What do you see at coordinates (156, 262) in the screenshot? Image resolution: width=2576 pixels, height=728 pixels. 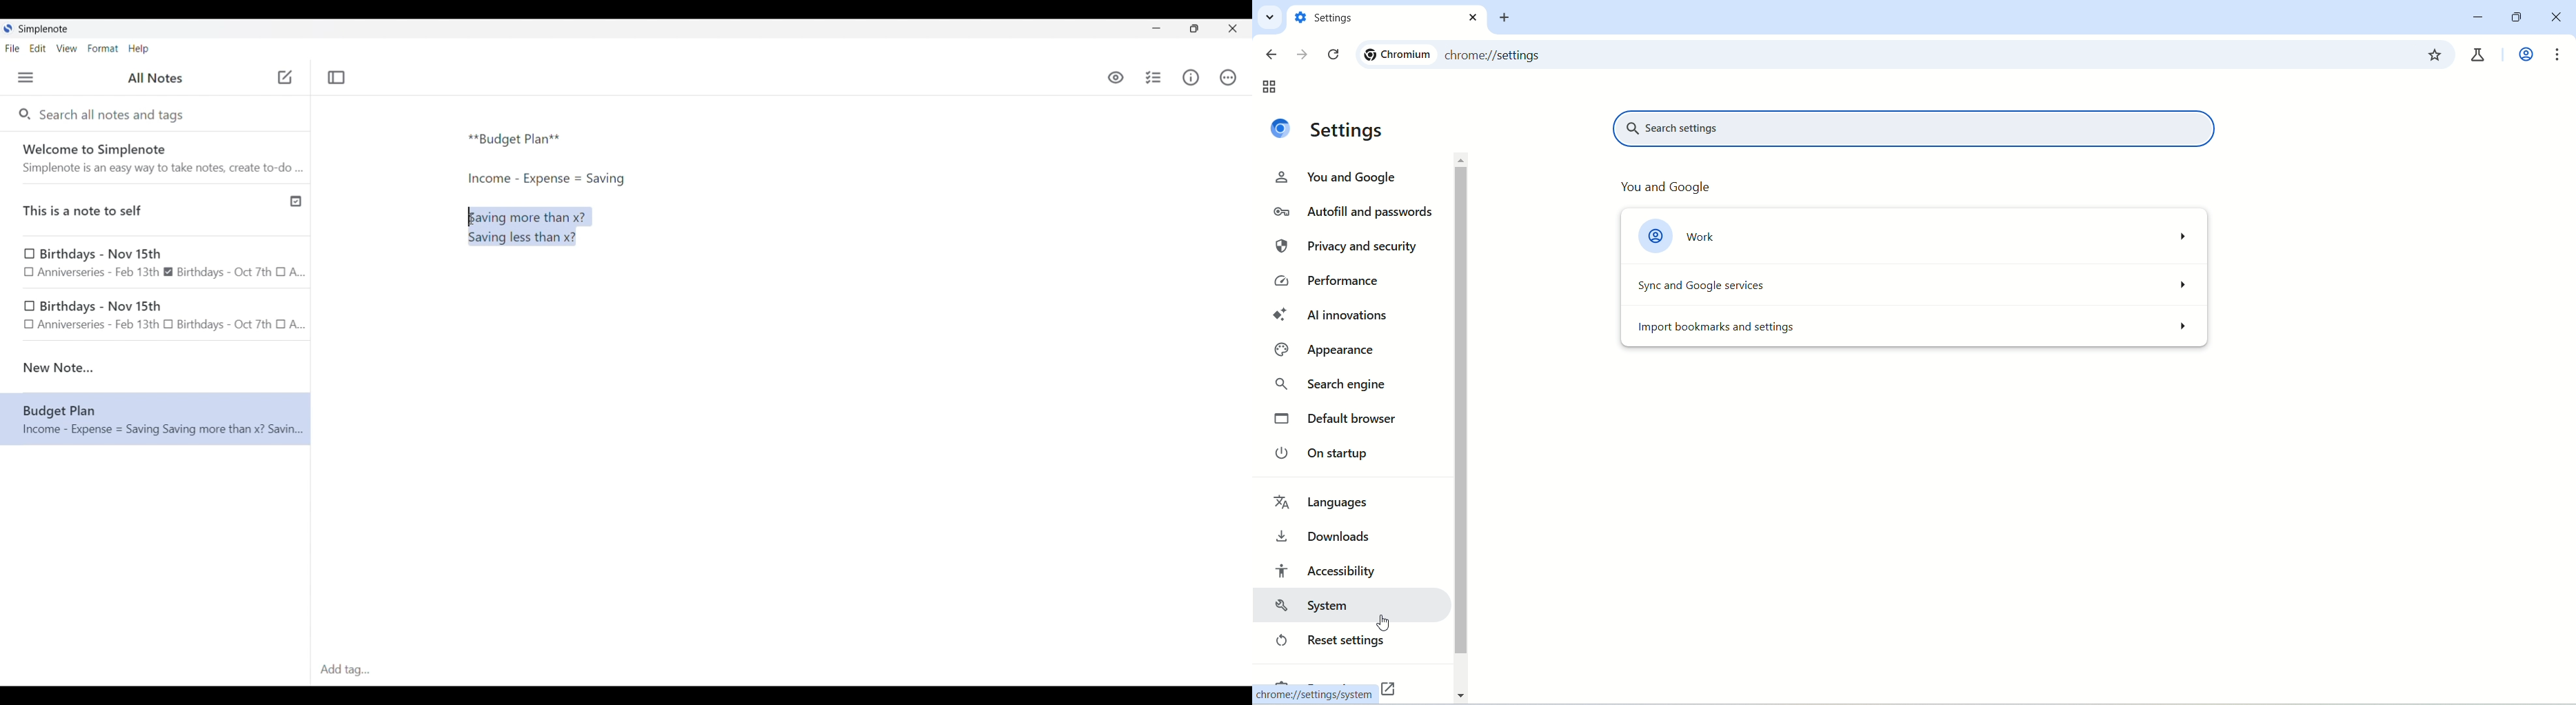 I see `Birthday note` at bounding box center [156, 262].